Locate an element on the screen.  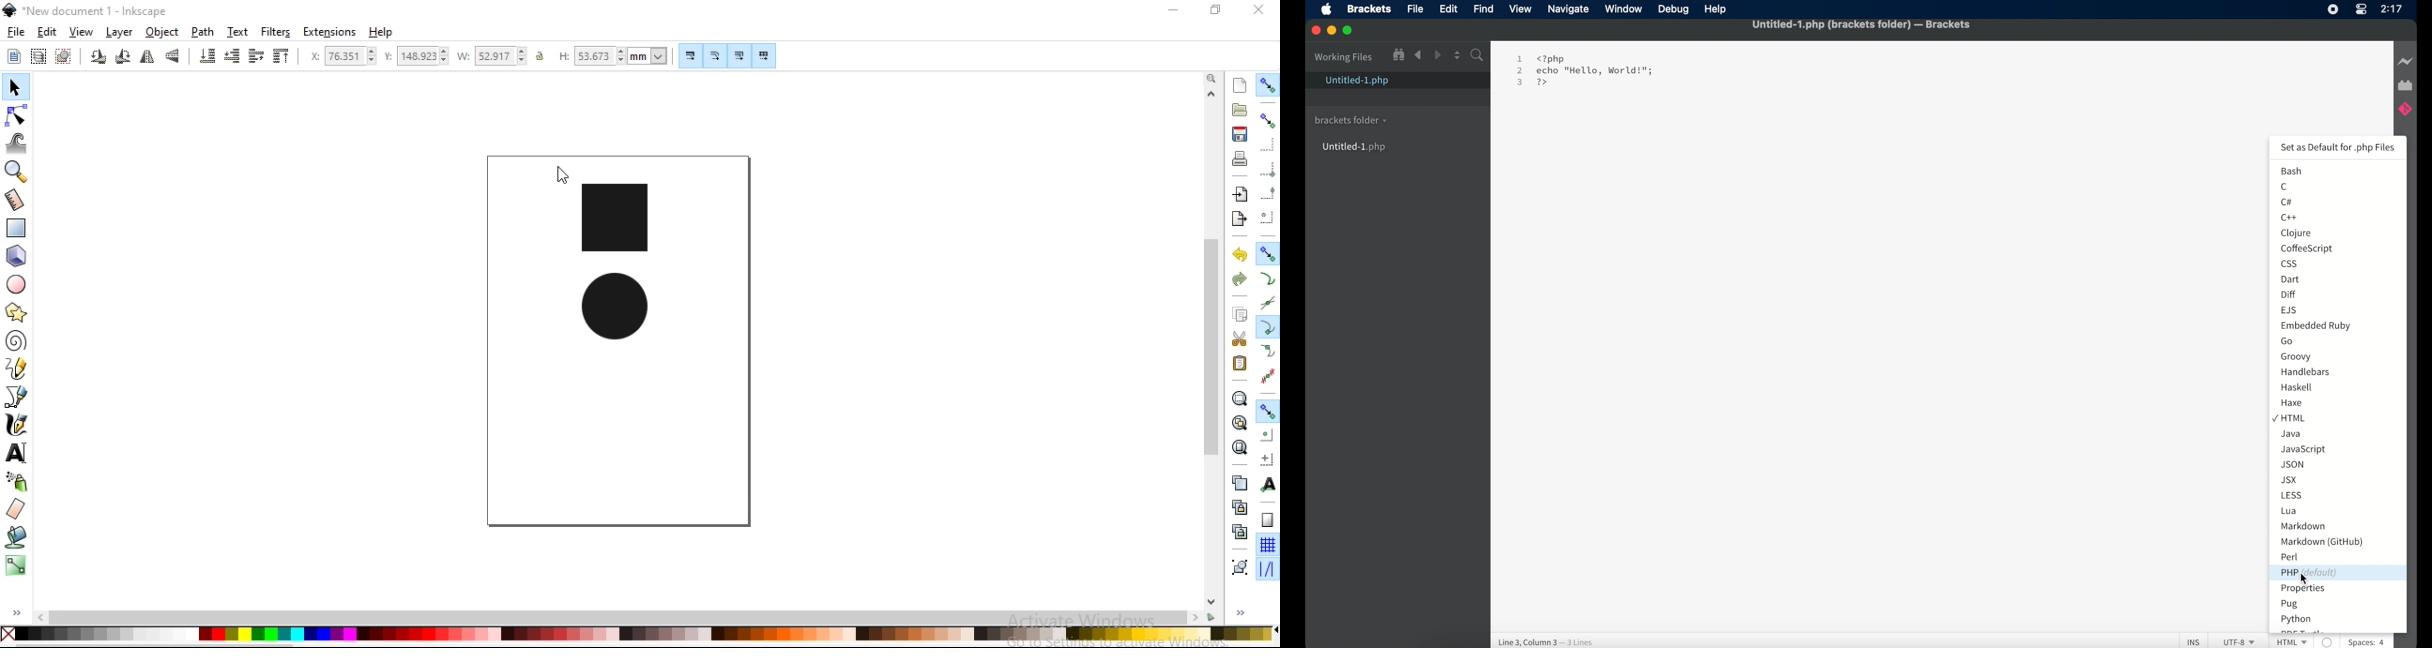
window is located at coordinates (1623, 10).